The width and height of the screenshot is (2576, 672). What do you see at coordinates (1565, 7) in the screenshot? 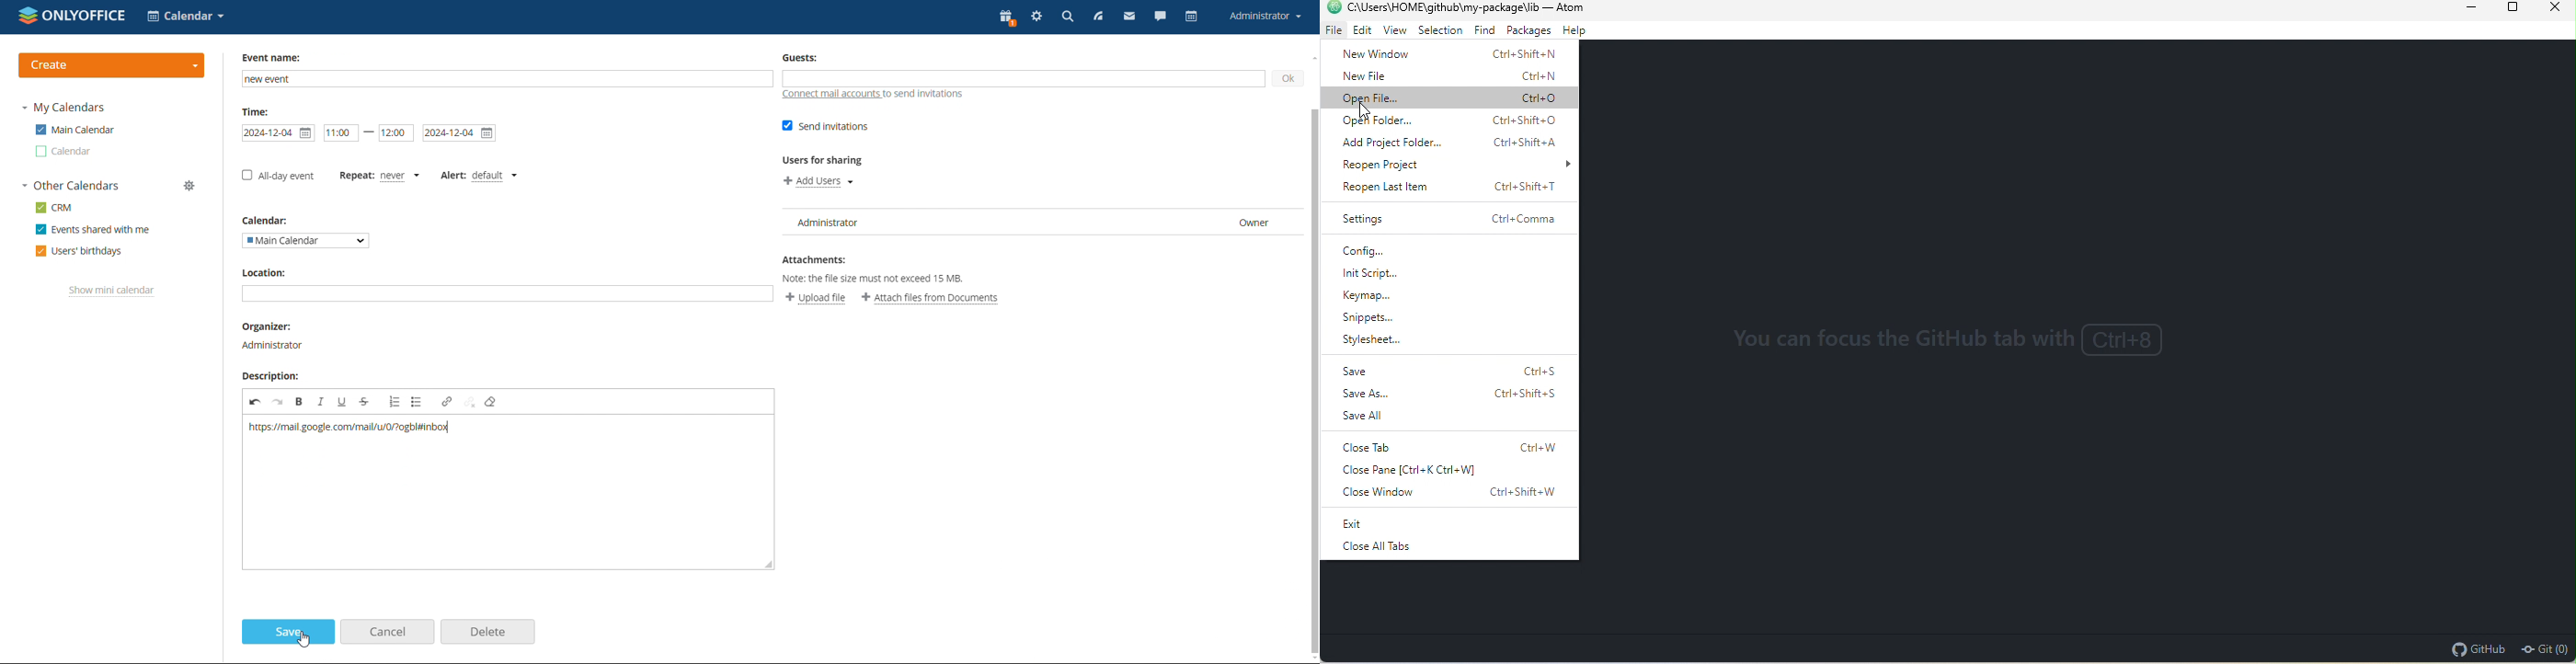
I see `- Atom` at bounding box center [1565, 7].